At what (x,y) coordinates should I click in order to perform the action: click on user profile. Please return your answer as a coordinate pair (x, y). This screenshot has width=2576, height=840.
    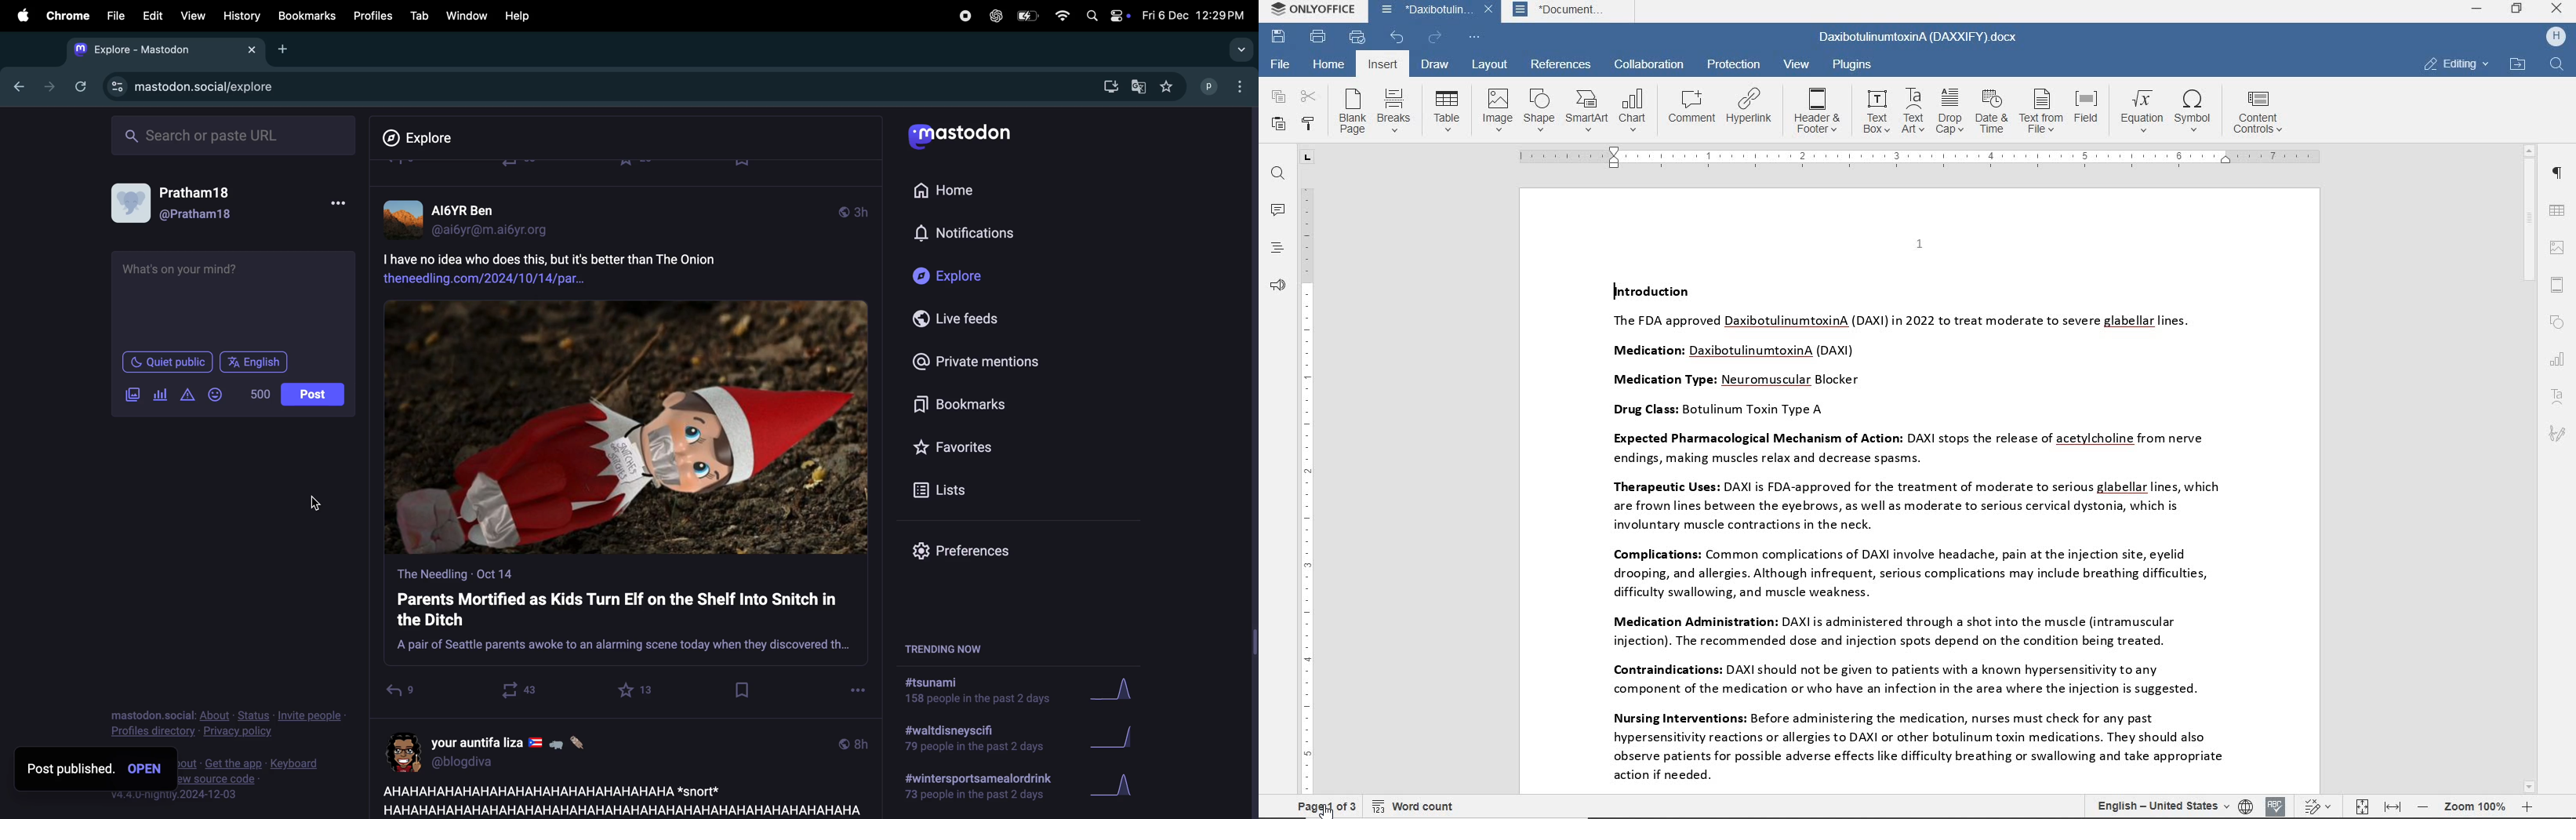
    Looking at the image, I should click on (1225, 85).